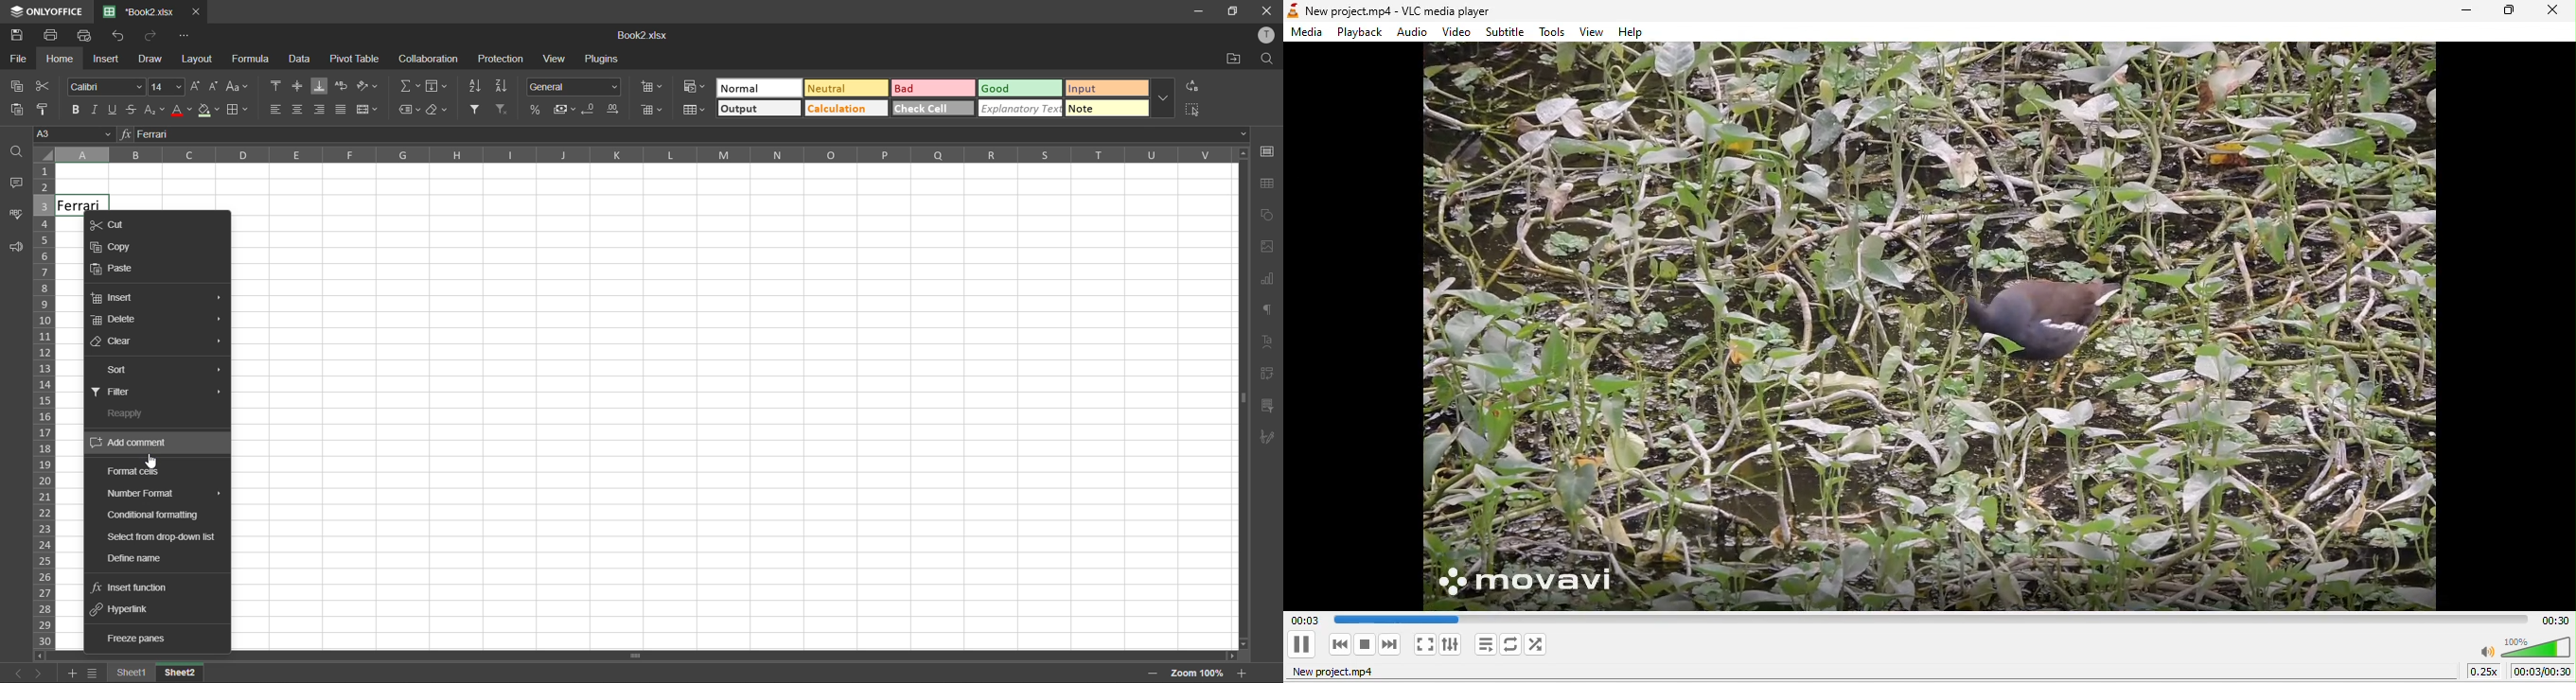  What do you see at coordinates (15, 217) in the screenshot?
I see `spellcheck` at bounding box center [15, 217].